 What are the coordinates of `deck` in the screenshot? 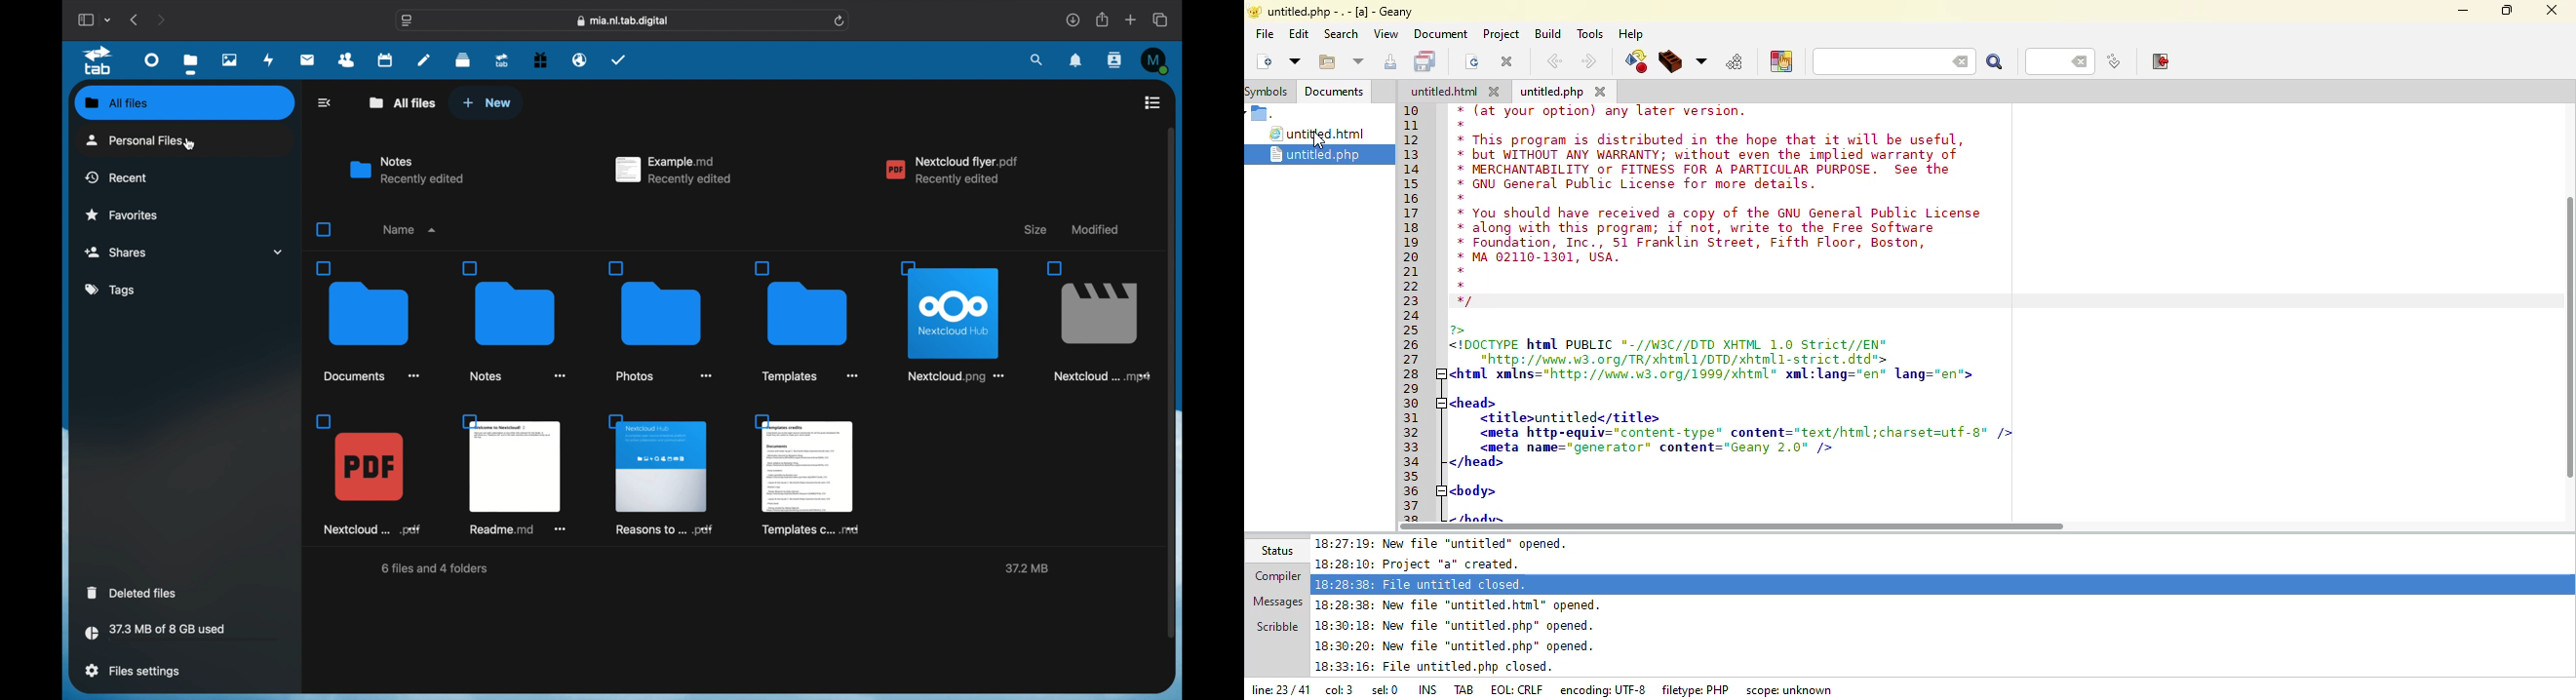 It's located at (463, 60).